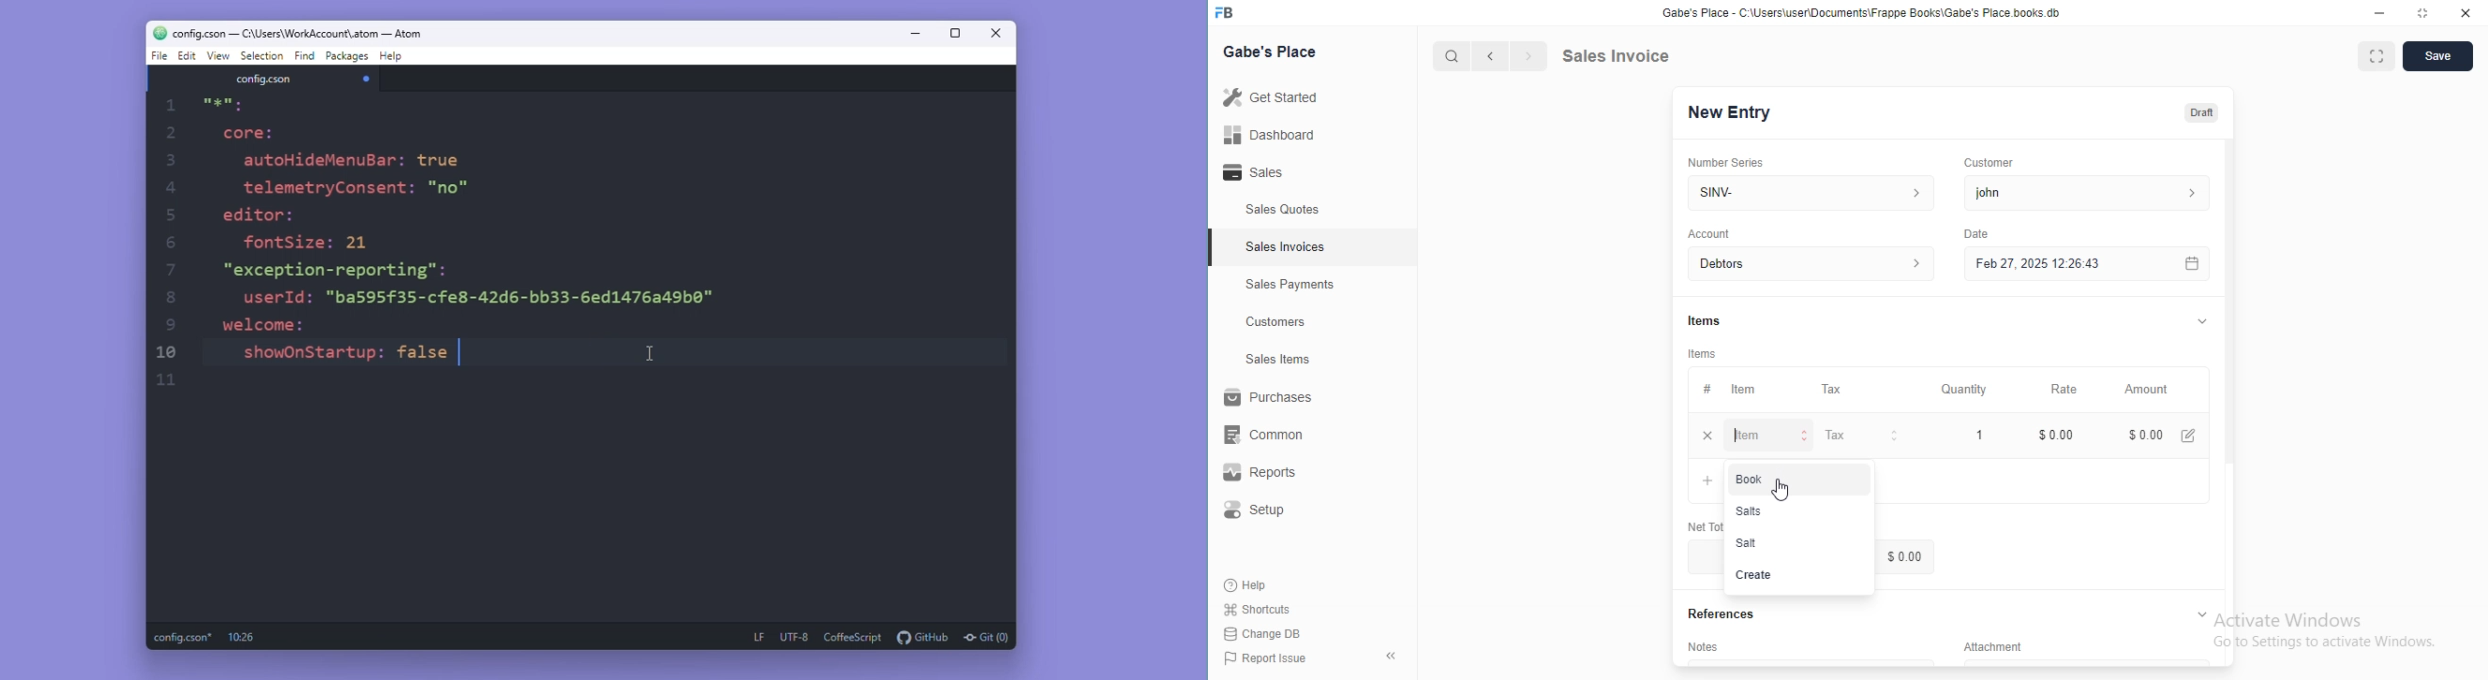 The image size is (2492, 700). I want to click on Help, so click(1252, 585).